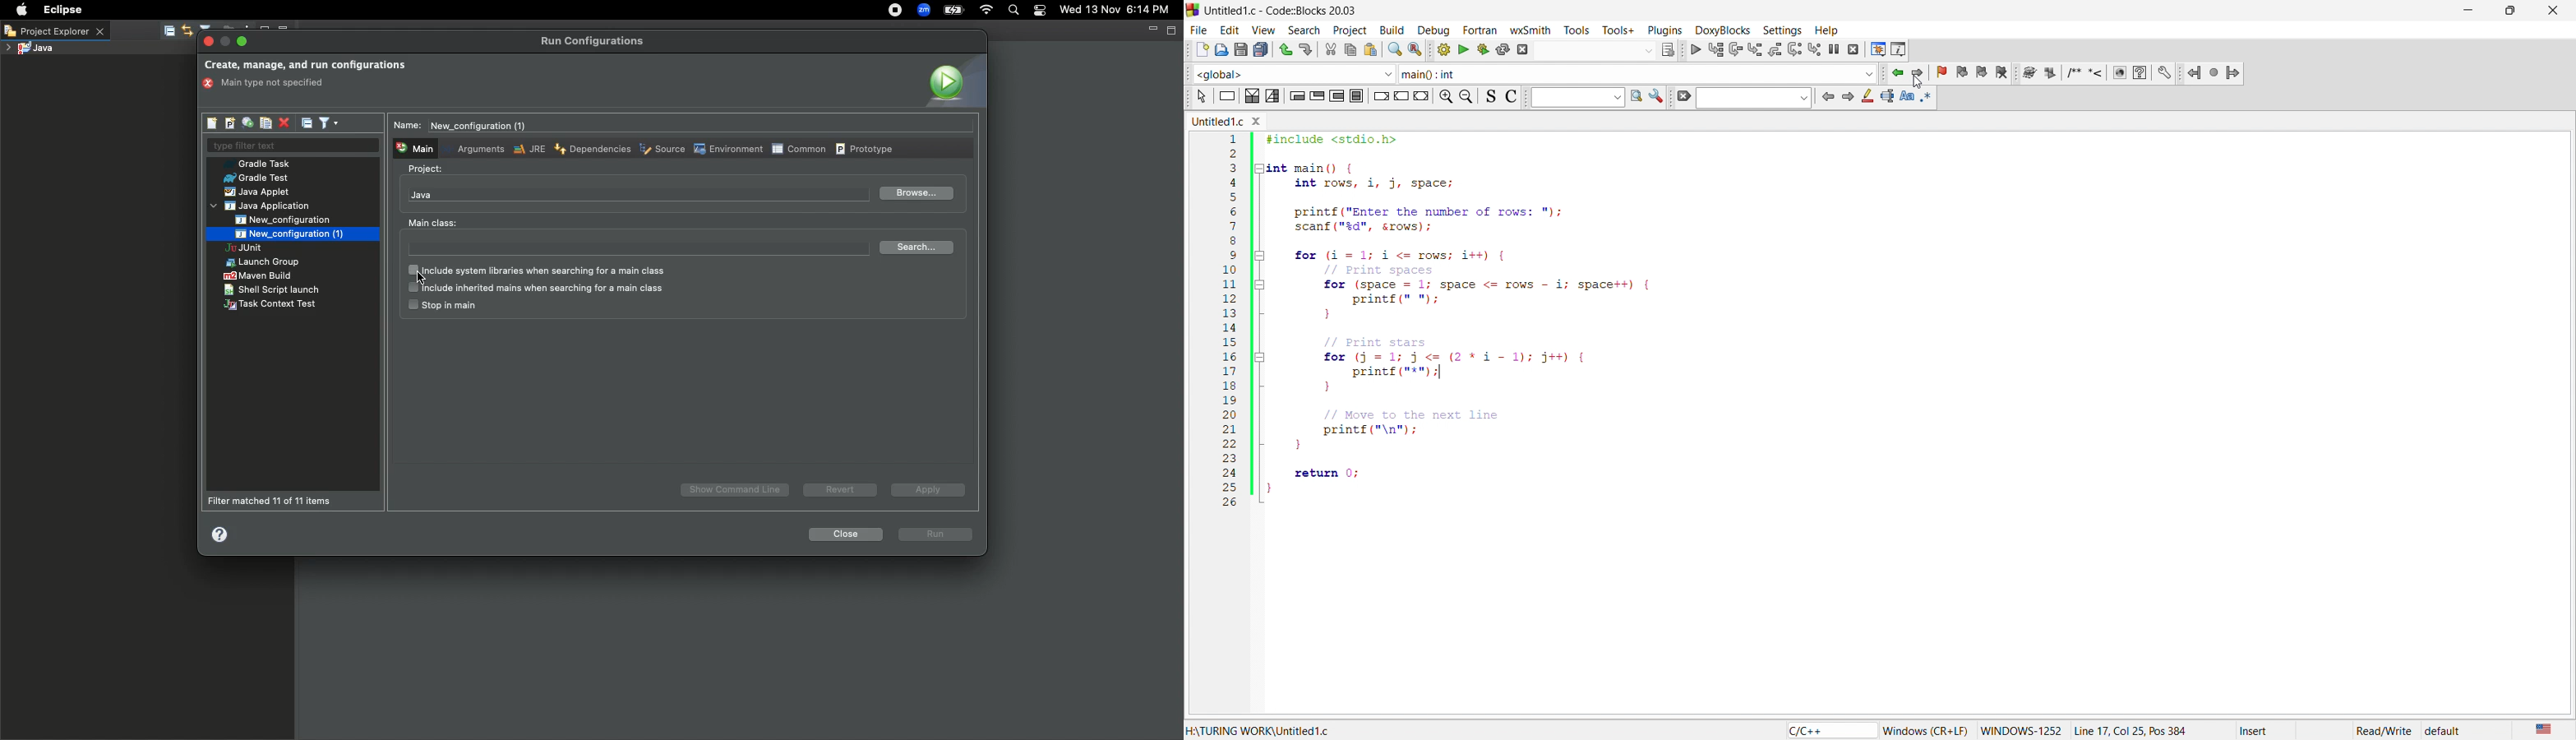  I want to click on Arguments, so click(478, 148).